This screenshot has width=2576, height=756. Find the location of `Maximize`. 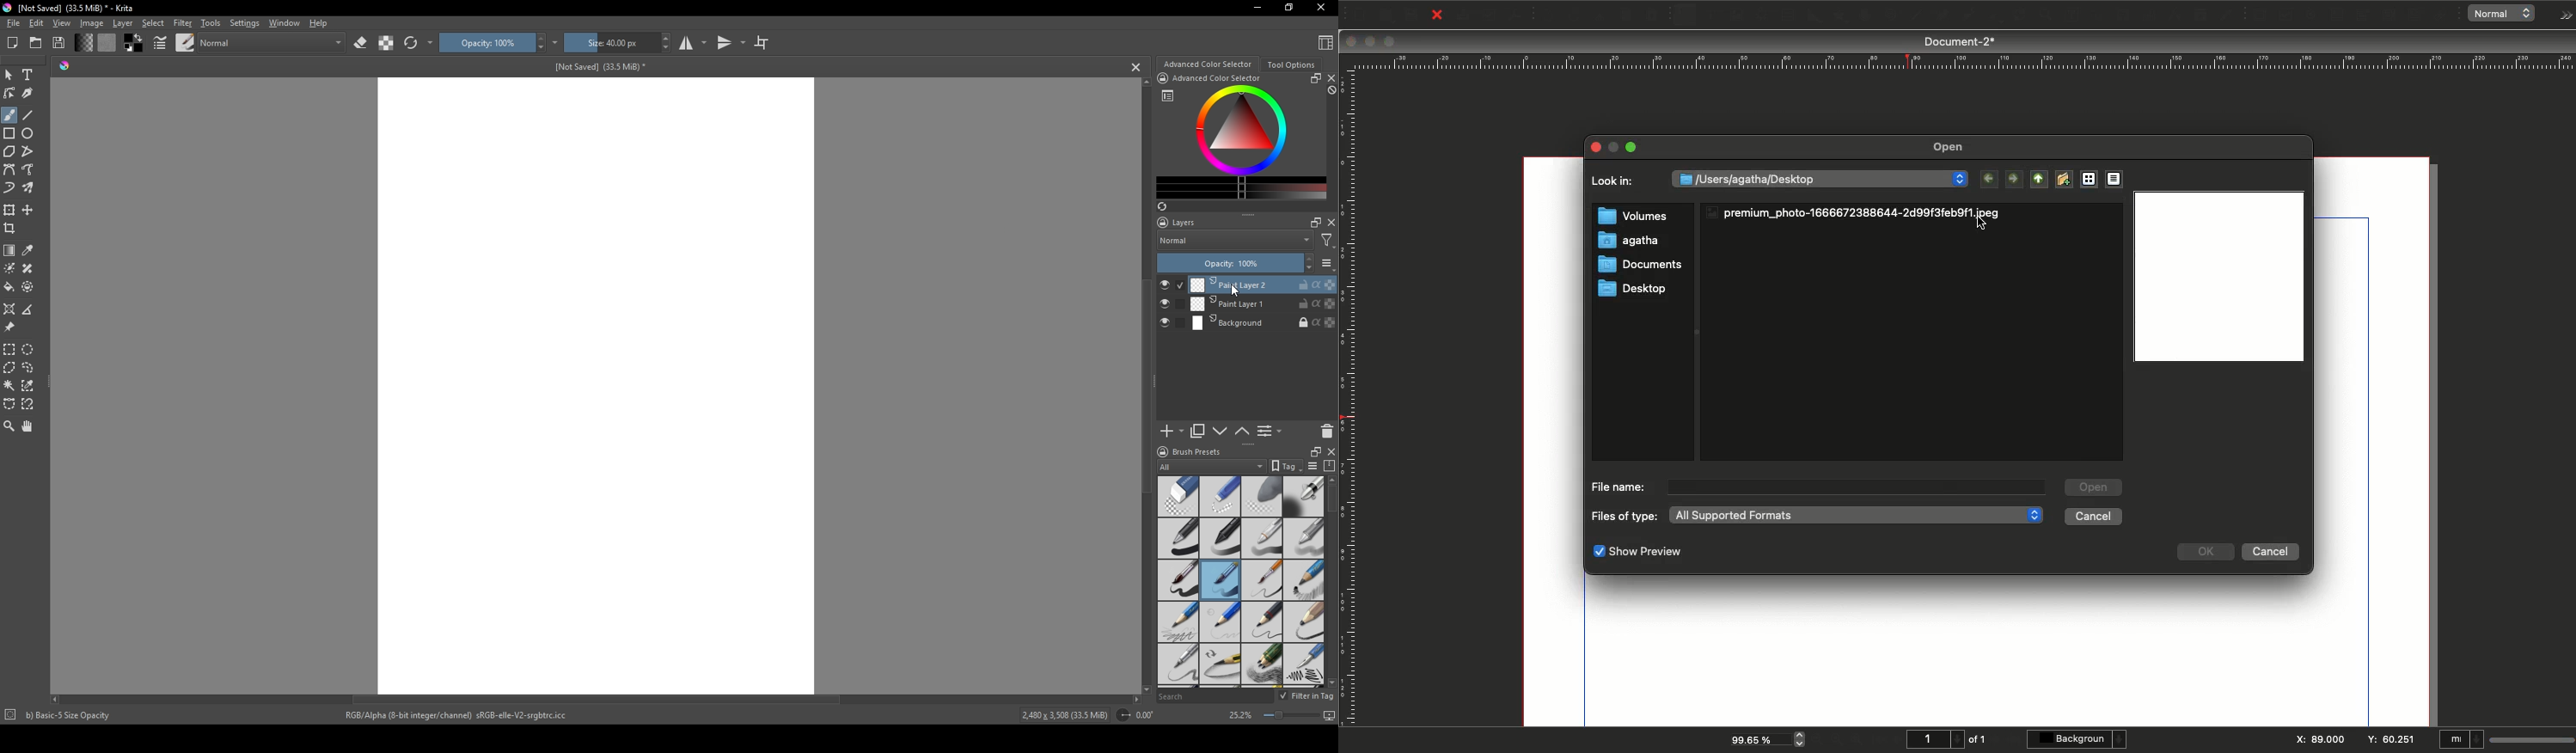

Maximize is located at coordinates (1391, 43).